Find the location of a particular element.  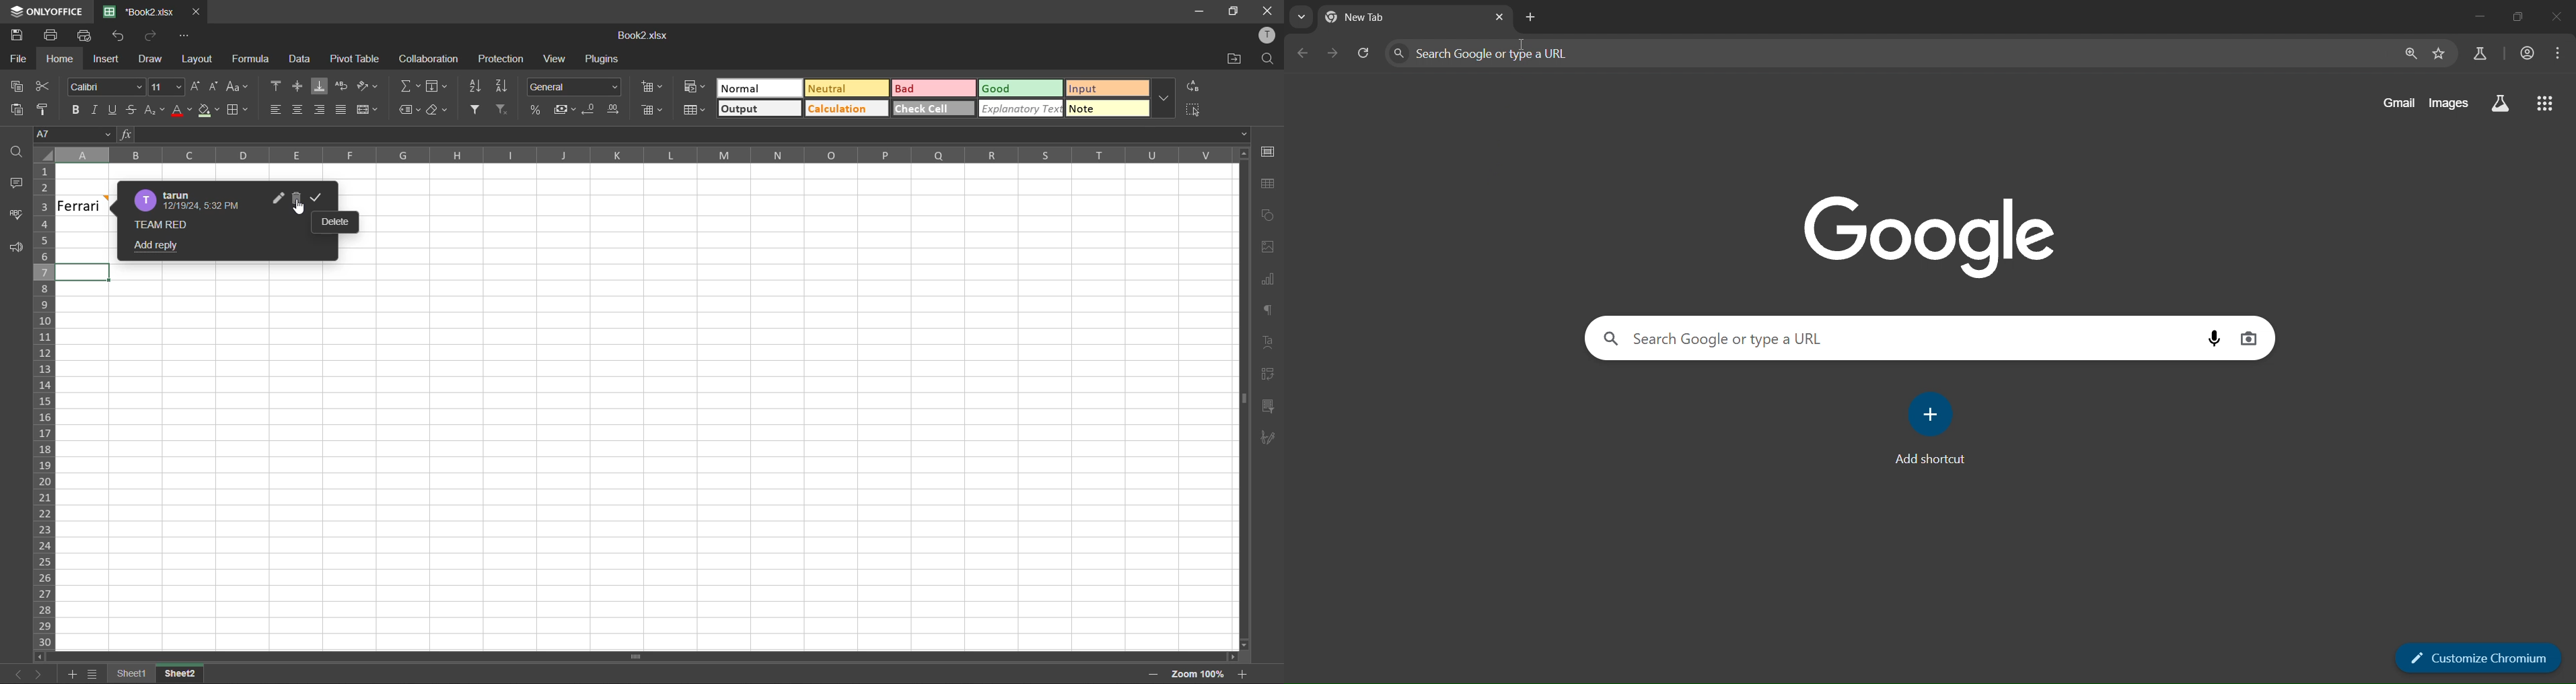

percent is located at coordinates (536, 110).